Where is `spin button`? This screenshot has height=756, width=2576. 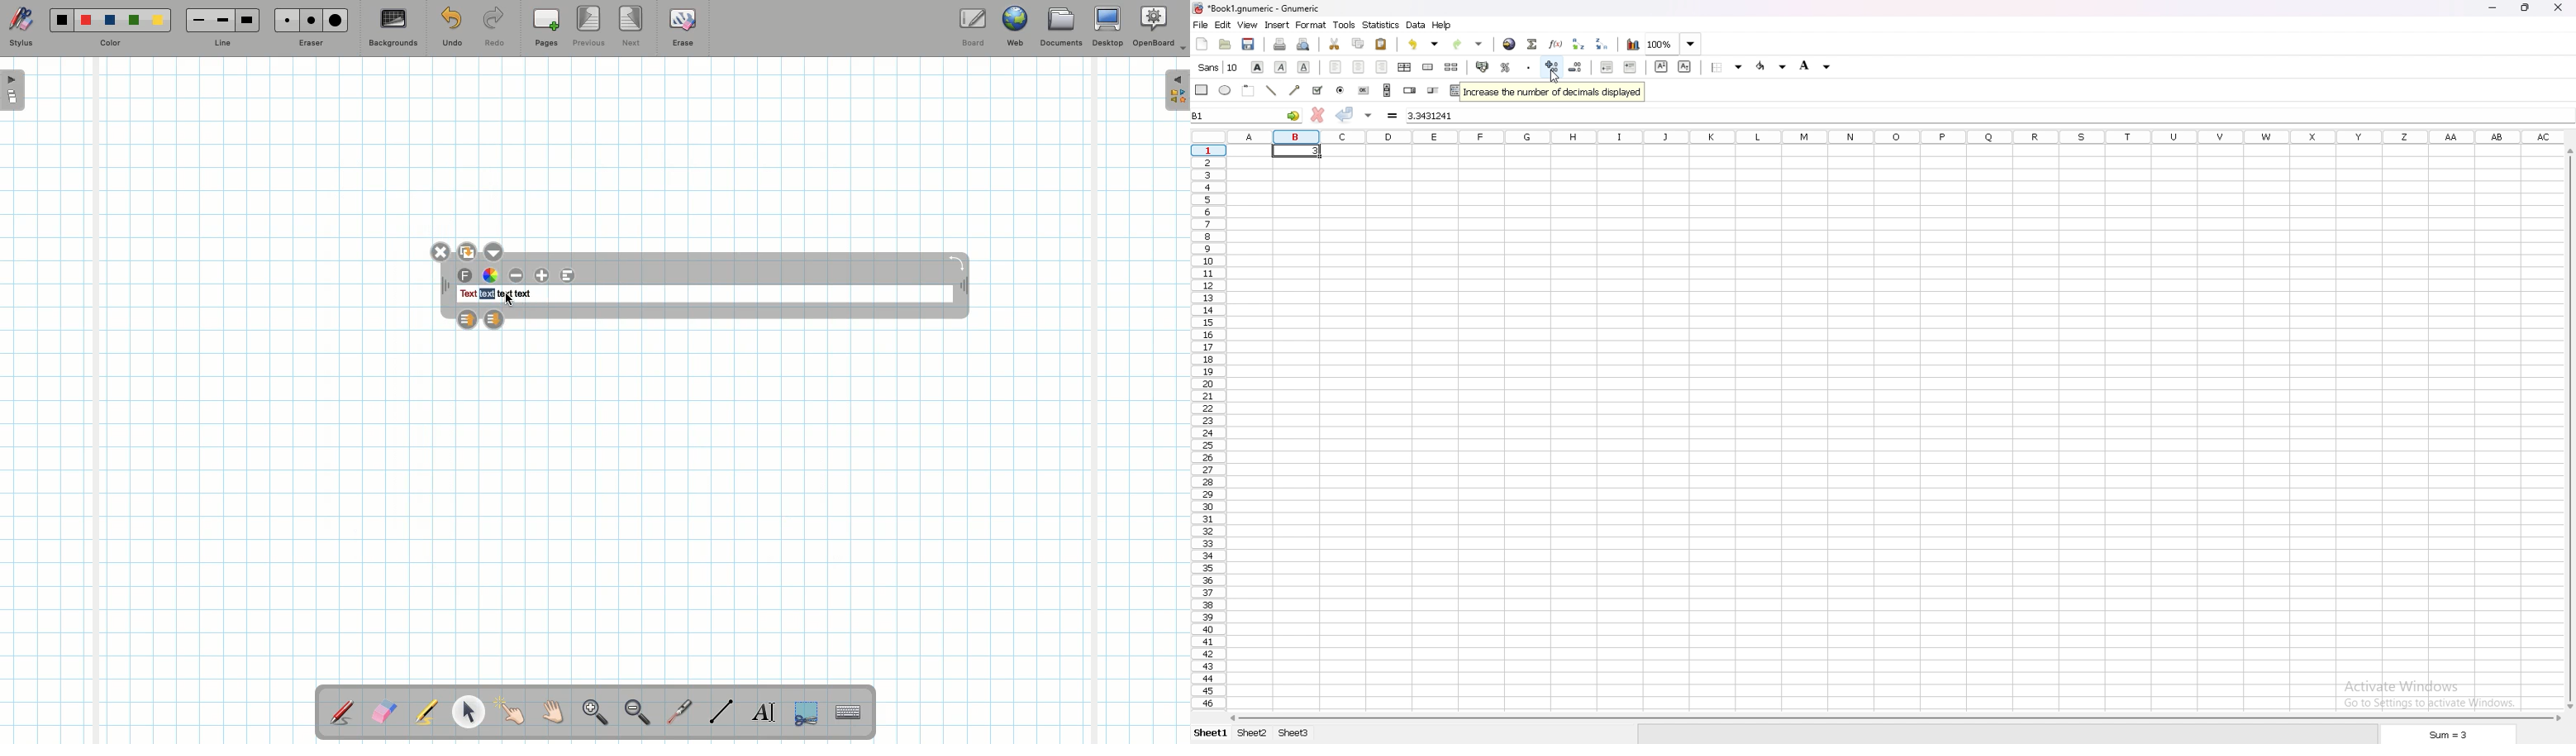
spin button is located at coordinates (1410, 90).